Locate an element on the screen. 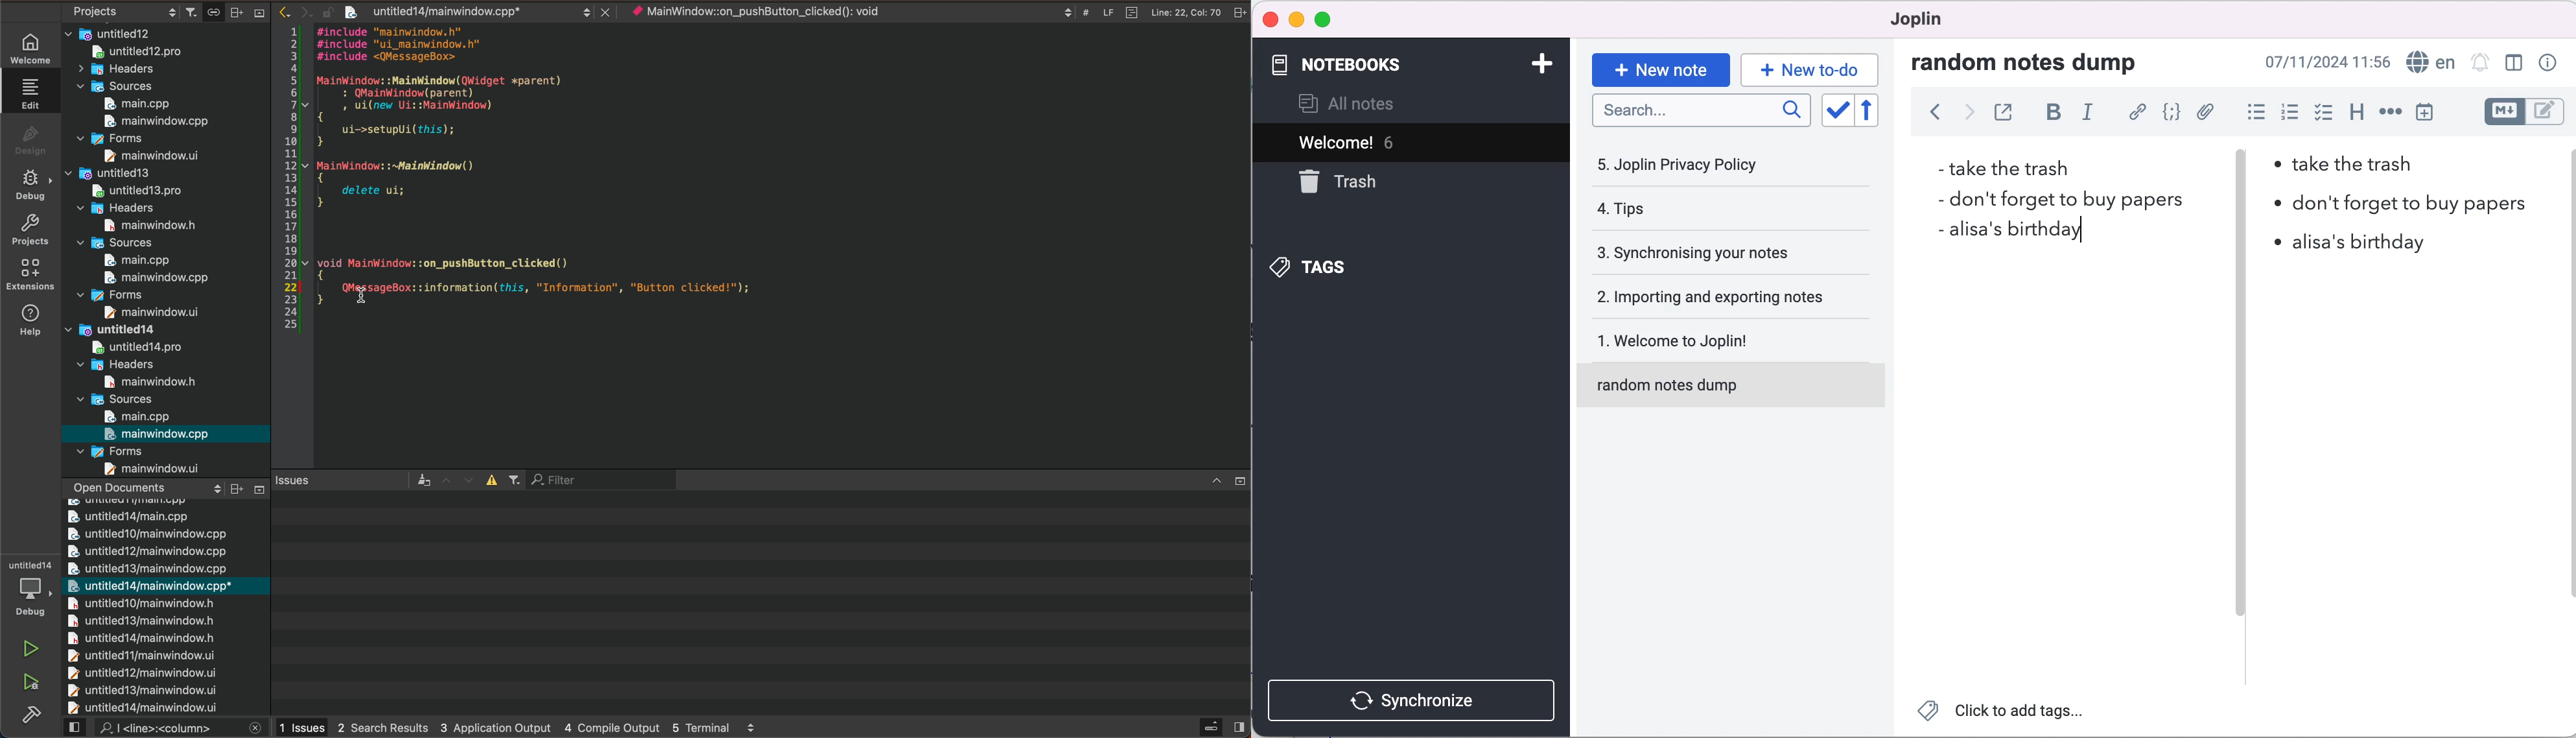 Image resolution: width=2576 pixels, height=756 pixels. hyperlink is located at coordinates (2135, 113).